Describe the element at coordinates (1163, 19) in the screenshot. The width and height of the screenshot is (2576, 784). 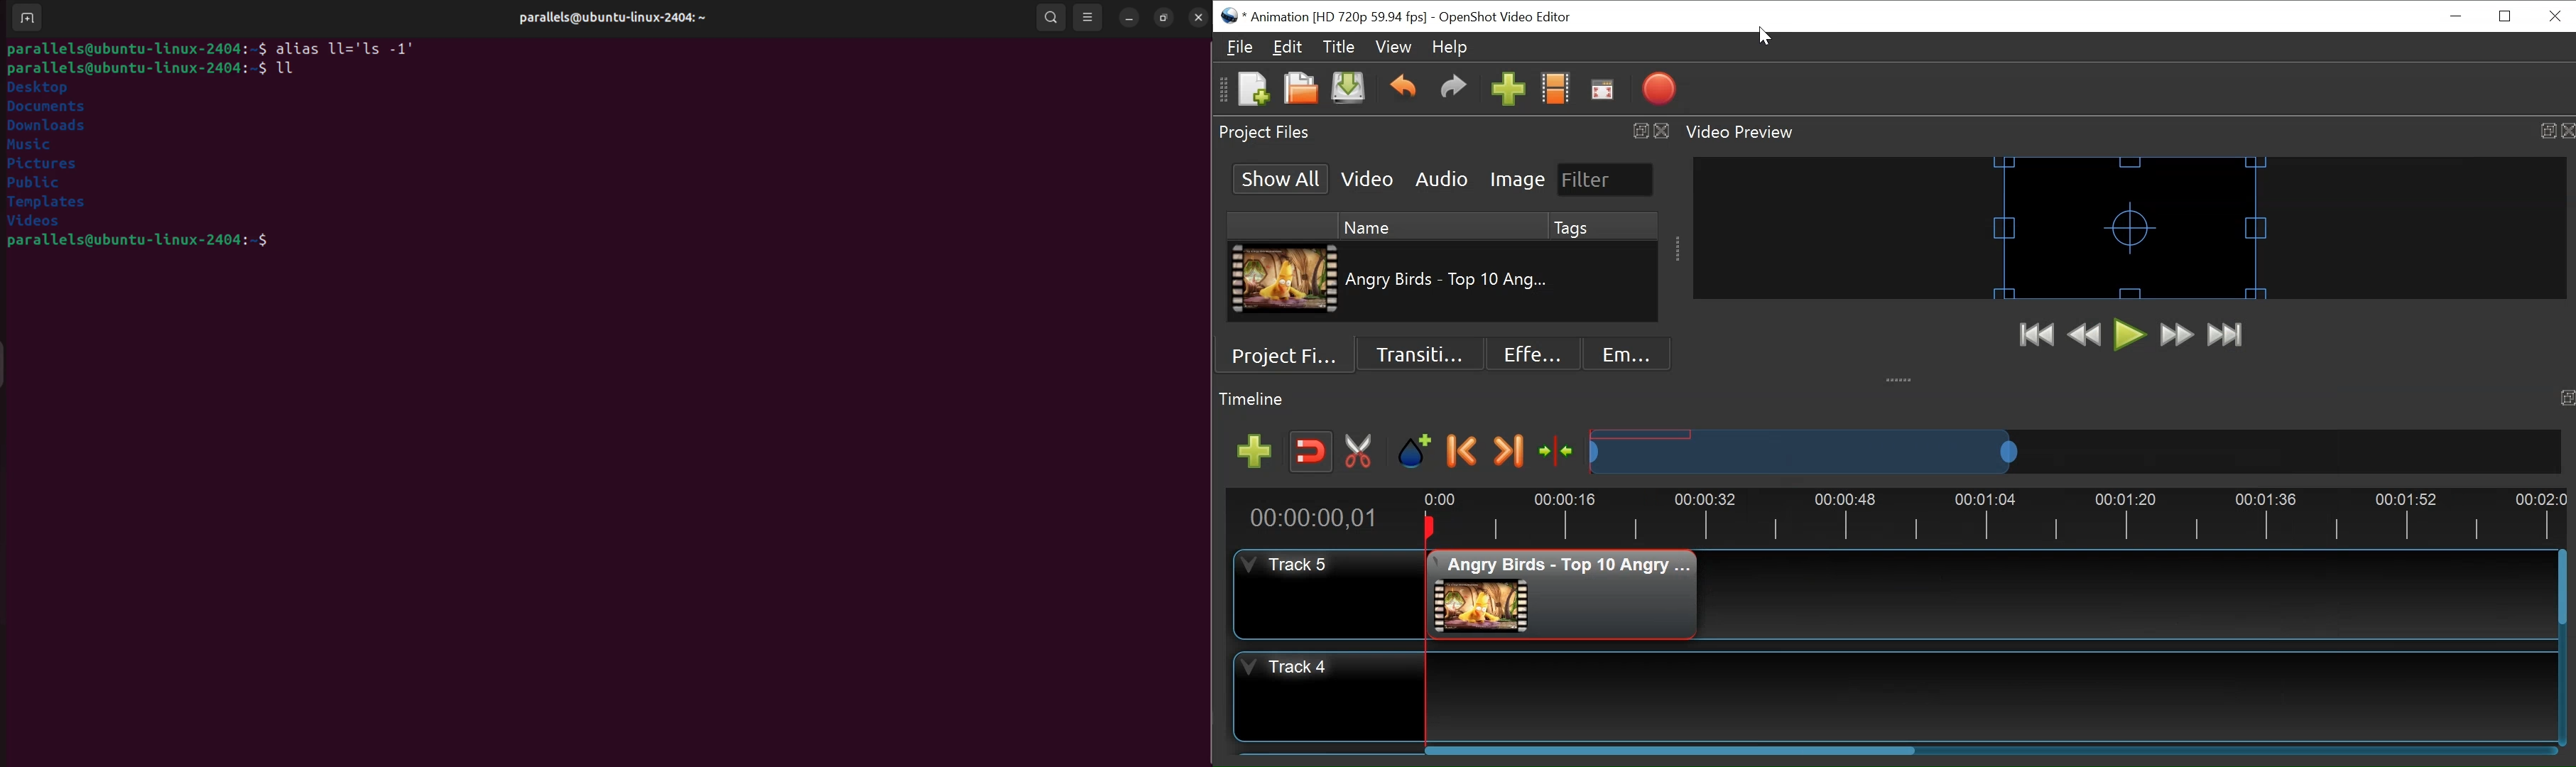
I see `resize` at that location.